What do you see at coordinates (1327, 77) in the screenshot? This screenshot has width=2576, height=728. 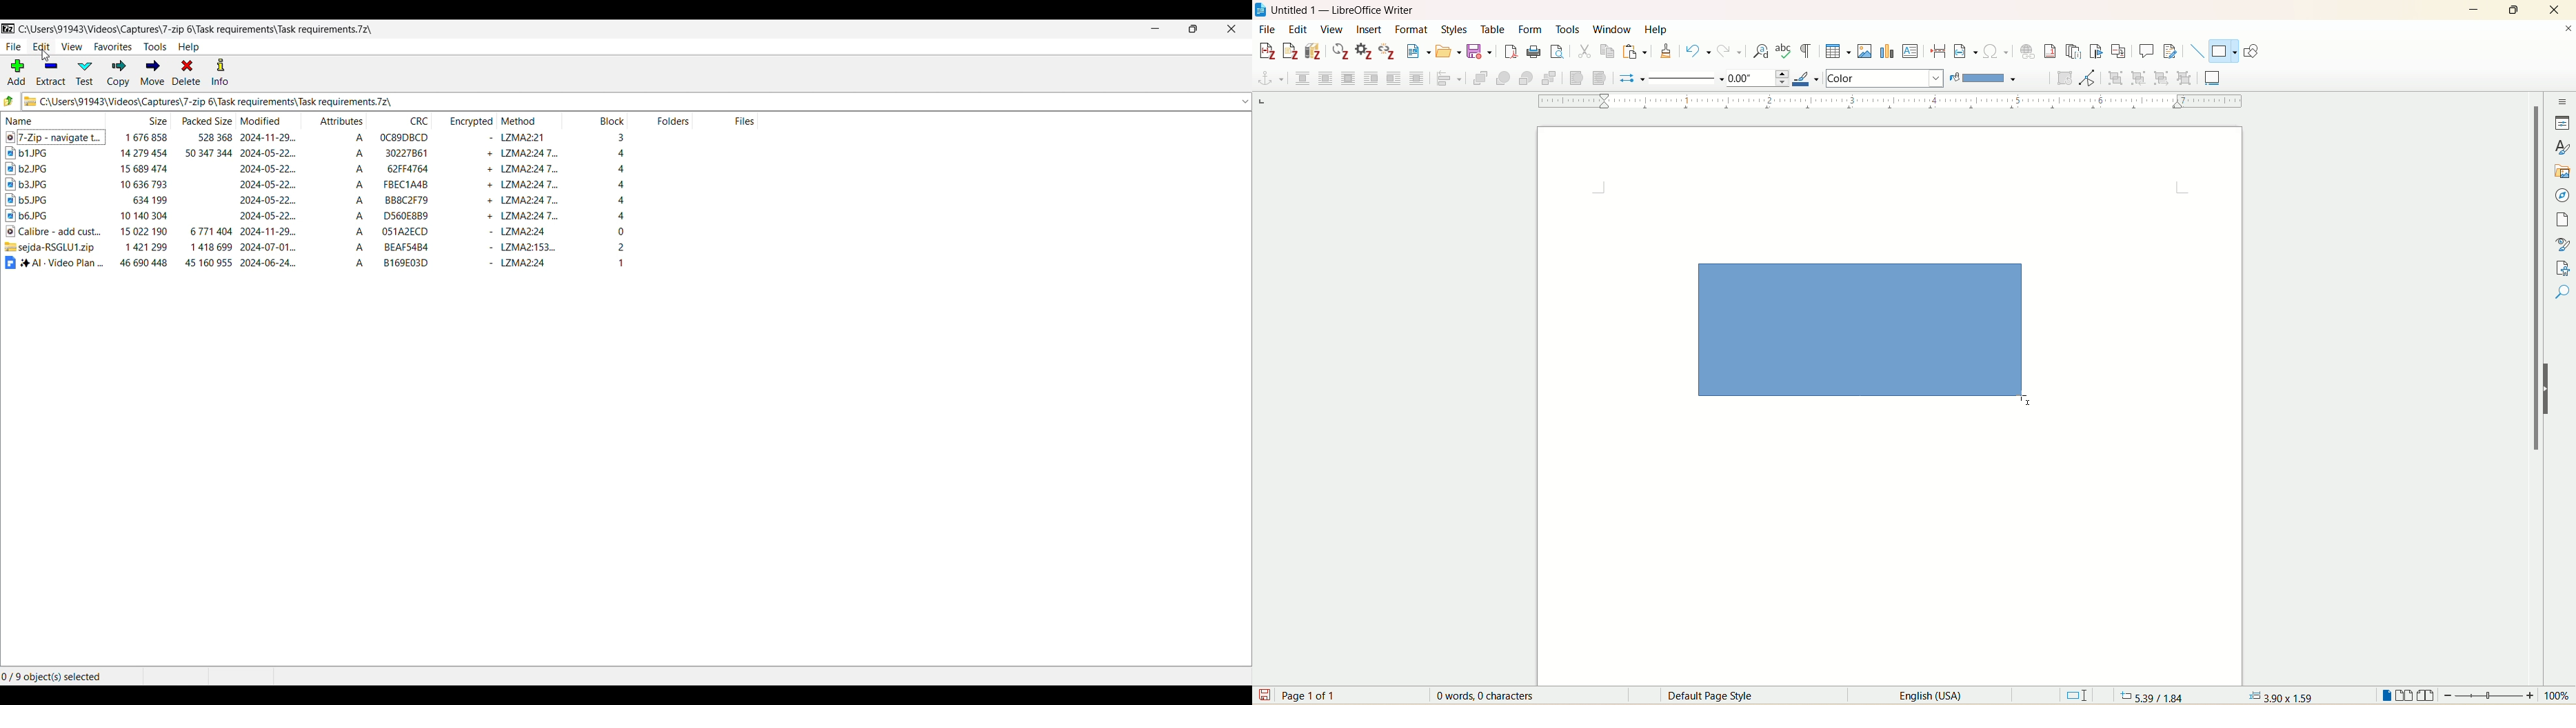 I see `parallel` at bounding box center [1327, 77].